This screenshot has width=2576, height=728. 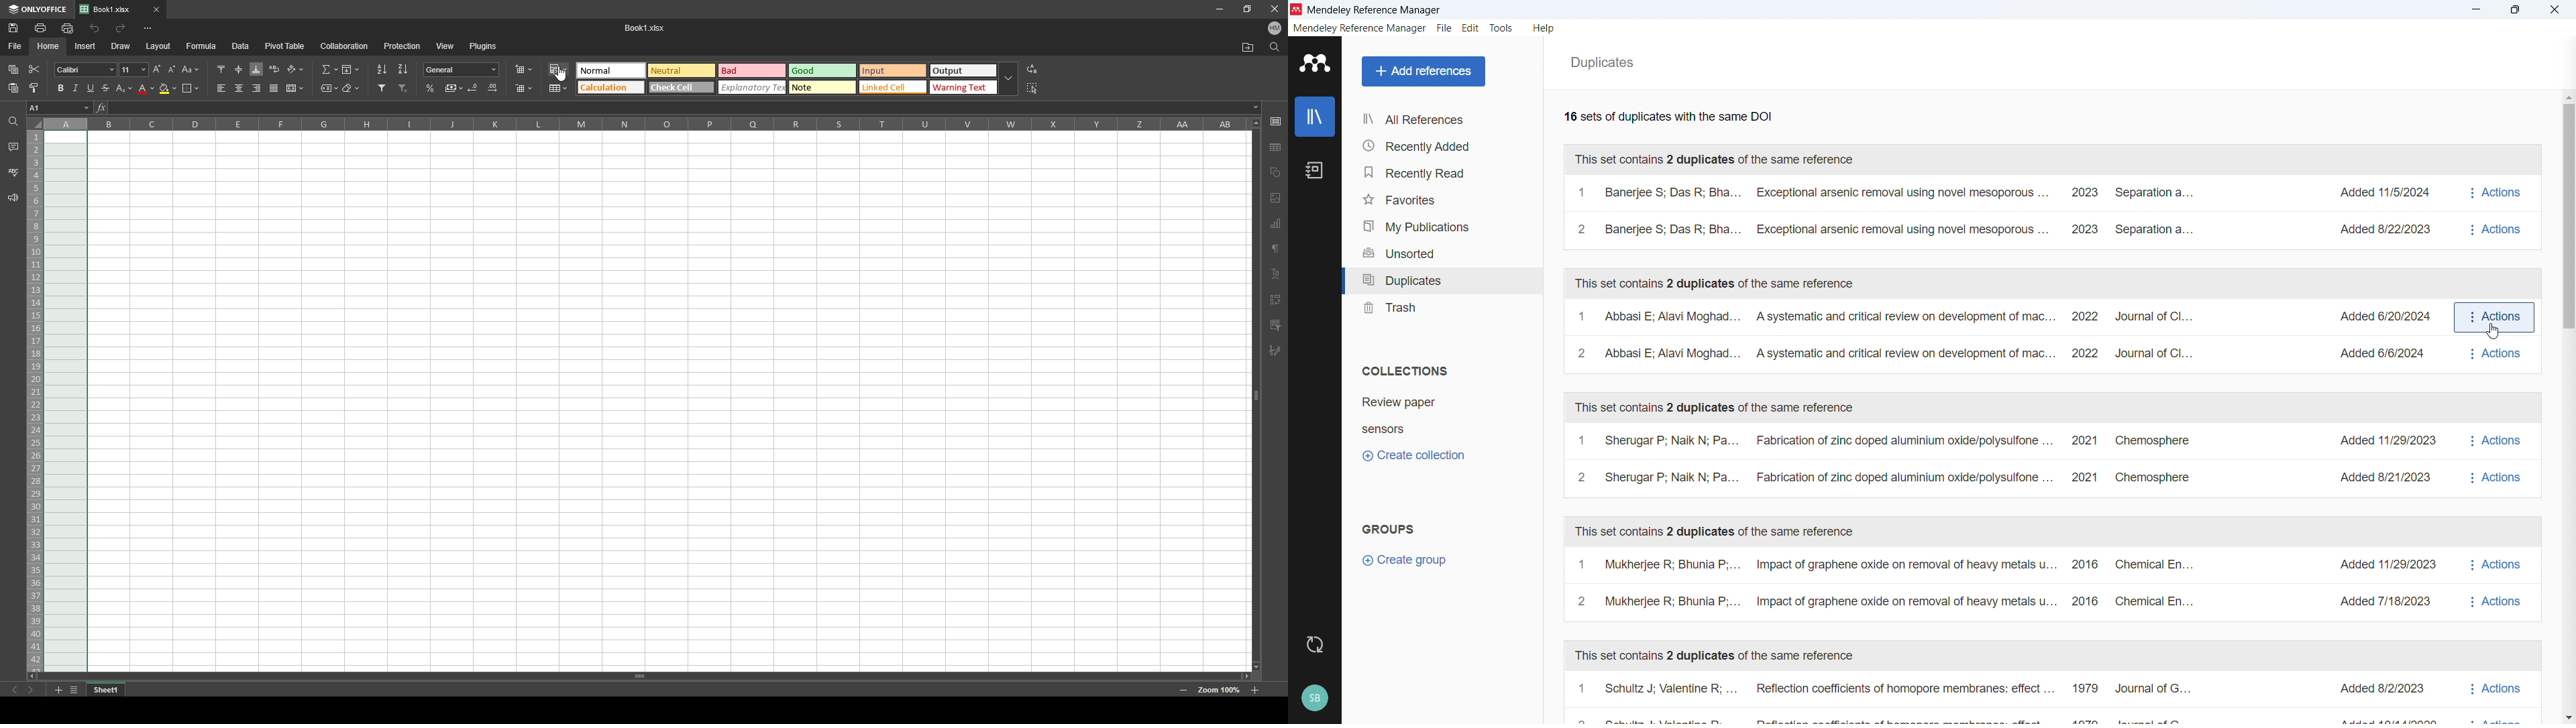 What do you see at coordinates (1717, 531) in the screenshot?
I see `This set contains 2 duplicates of the same reference` at bounding box center [1717, 531].